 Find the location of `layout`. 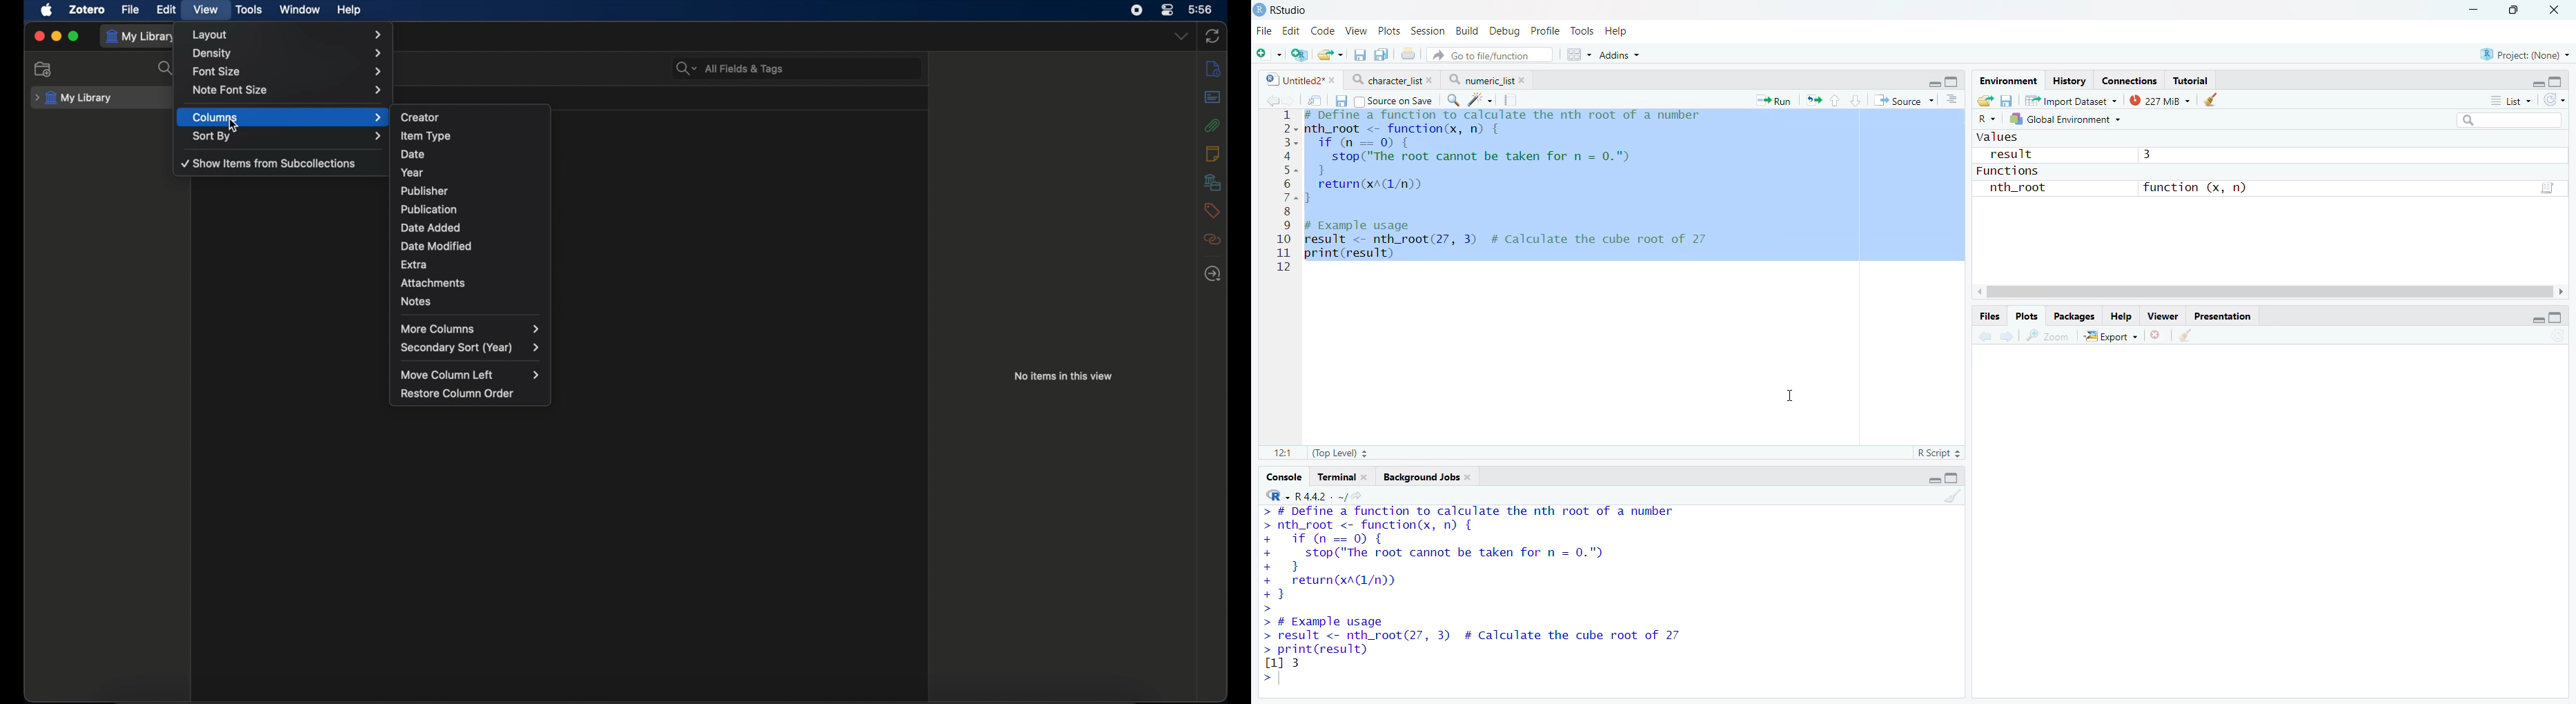

layout is located at coordinates (289, 35).